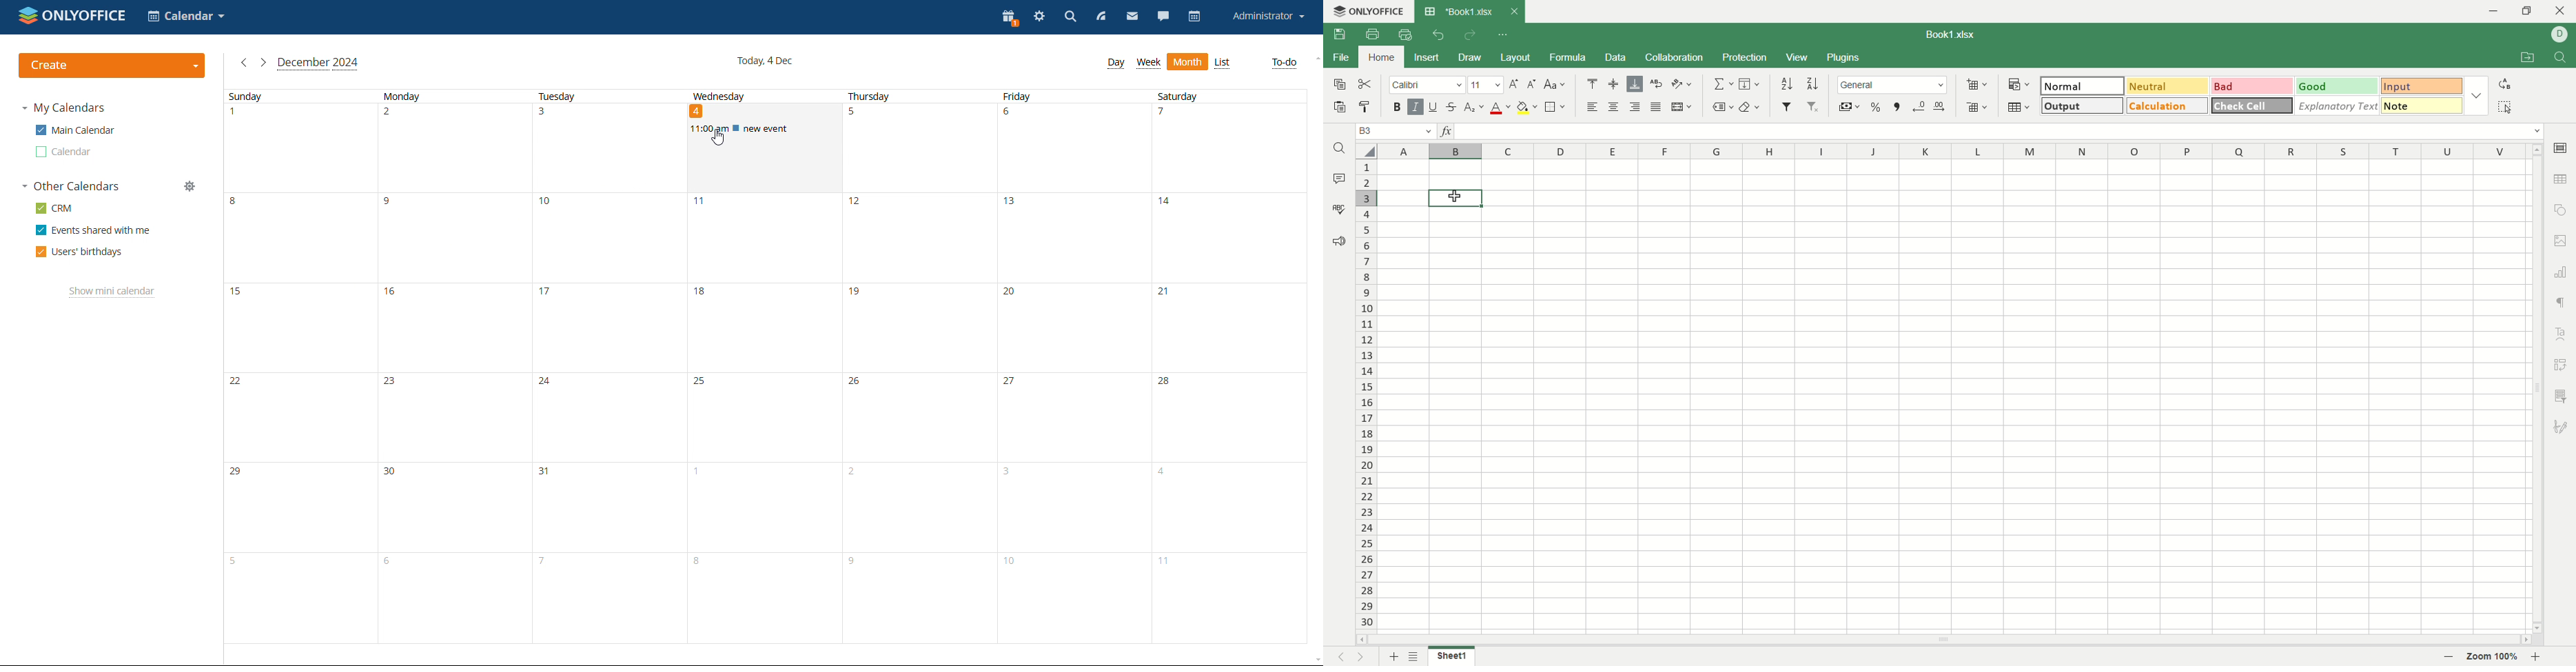 This screenshot has height=672, width=2576. What do you see at coordinates (2423, 86) in the screenshot?
I see `input` at bounding box center [2423, 86].